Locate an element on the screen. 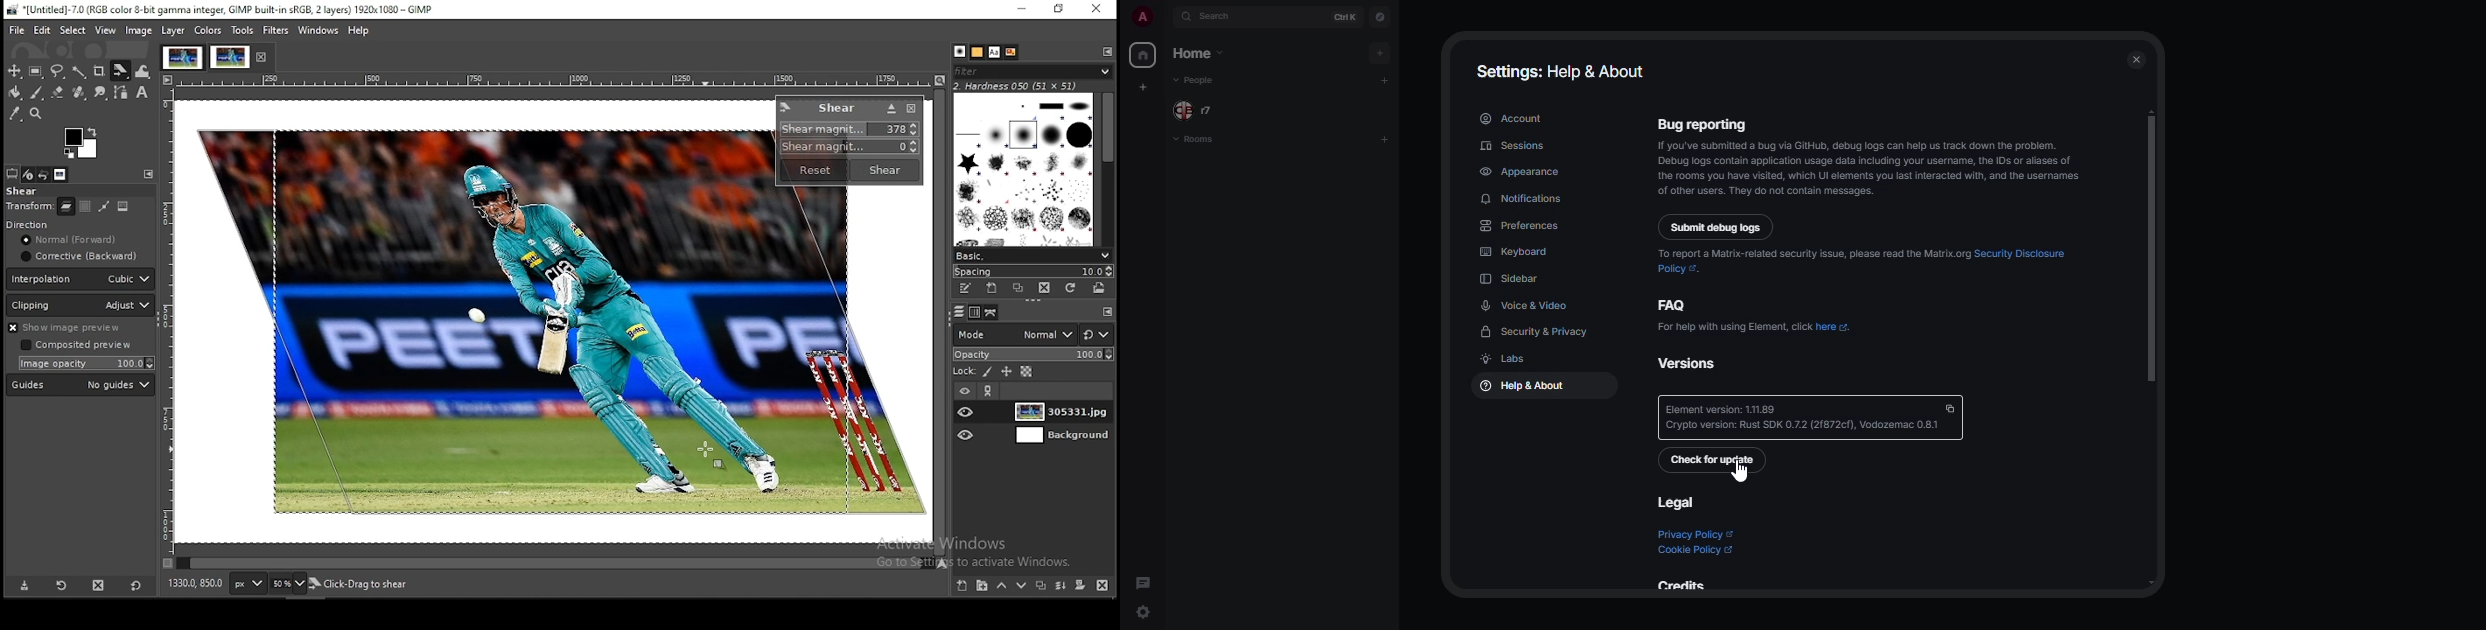  305331.jpg (23.3 mb) is located at coordinates (355, 584).